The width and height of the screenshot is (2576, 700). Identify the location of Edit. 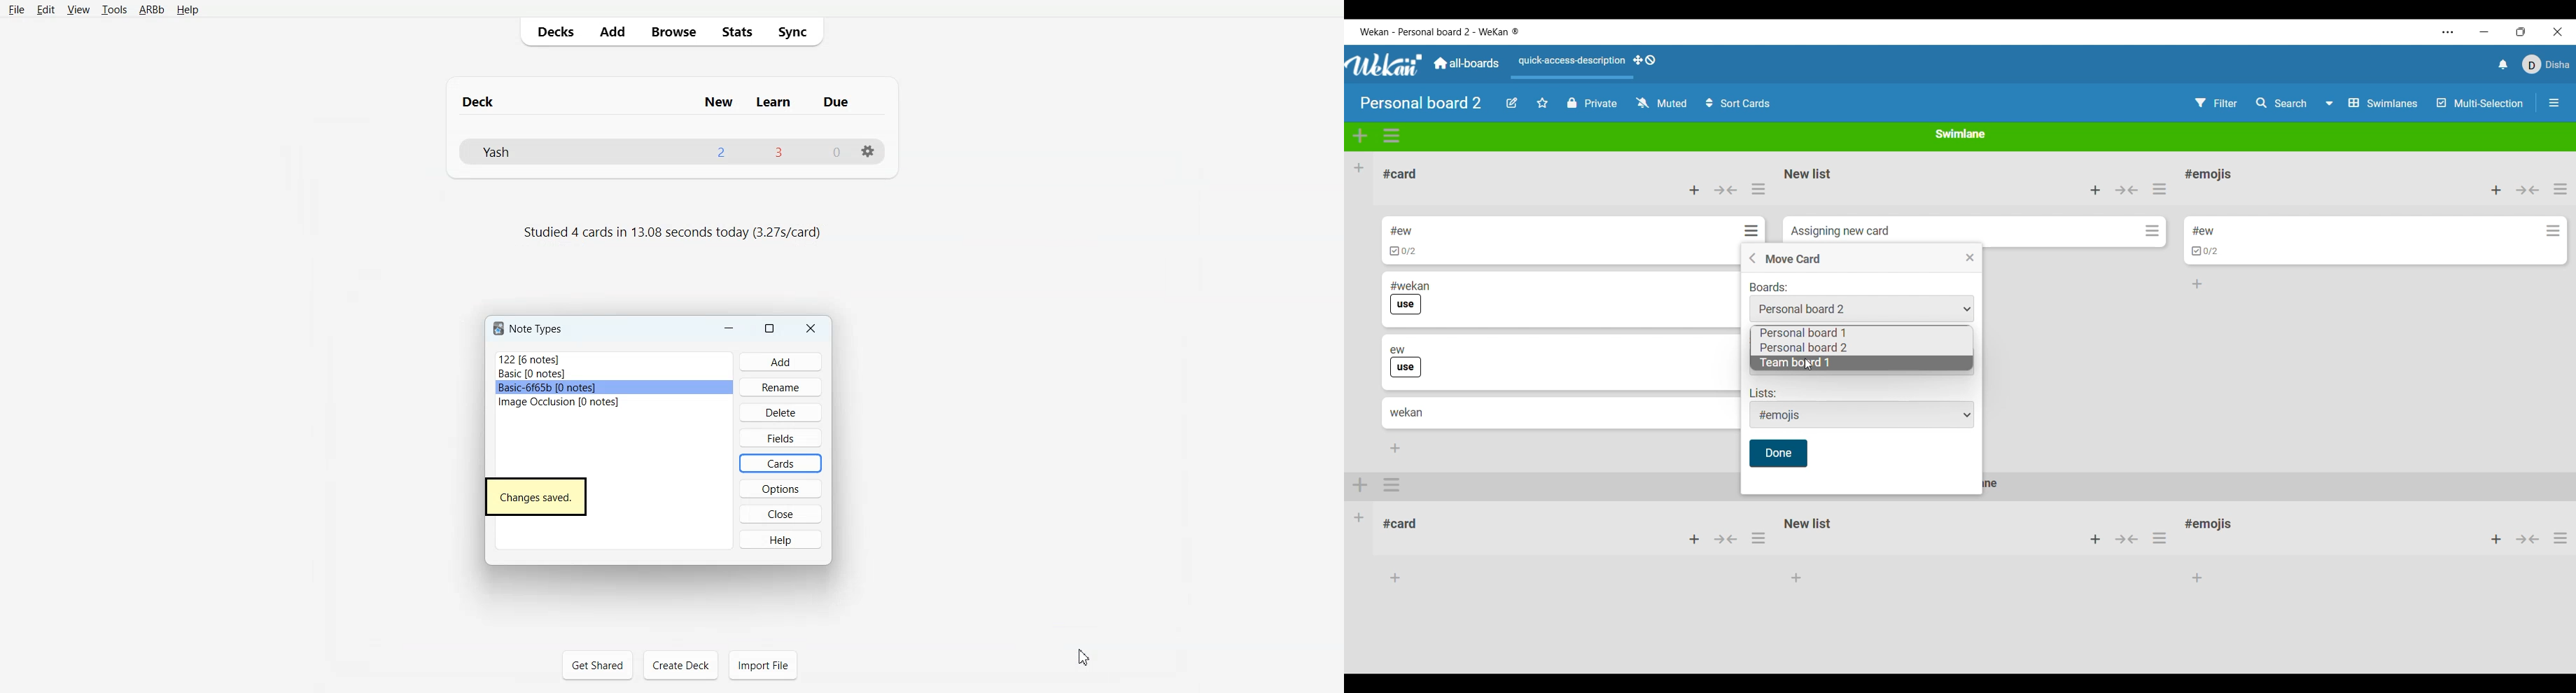
(45, 9).